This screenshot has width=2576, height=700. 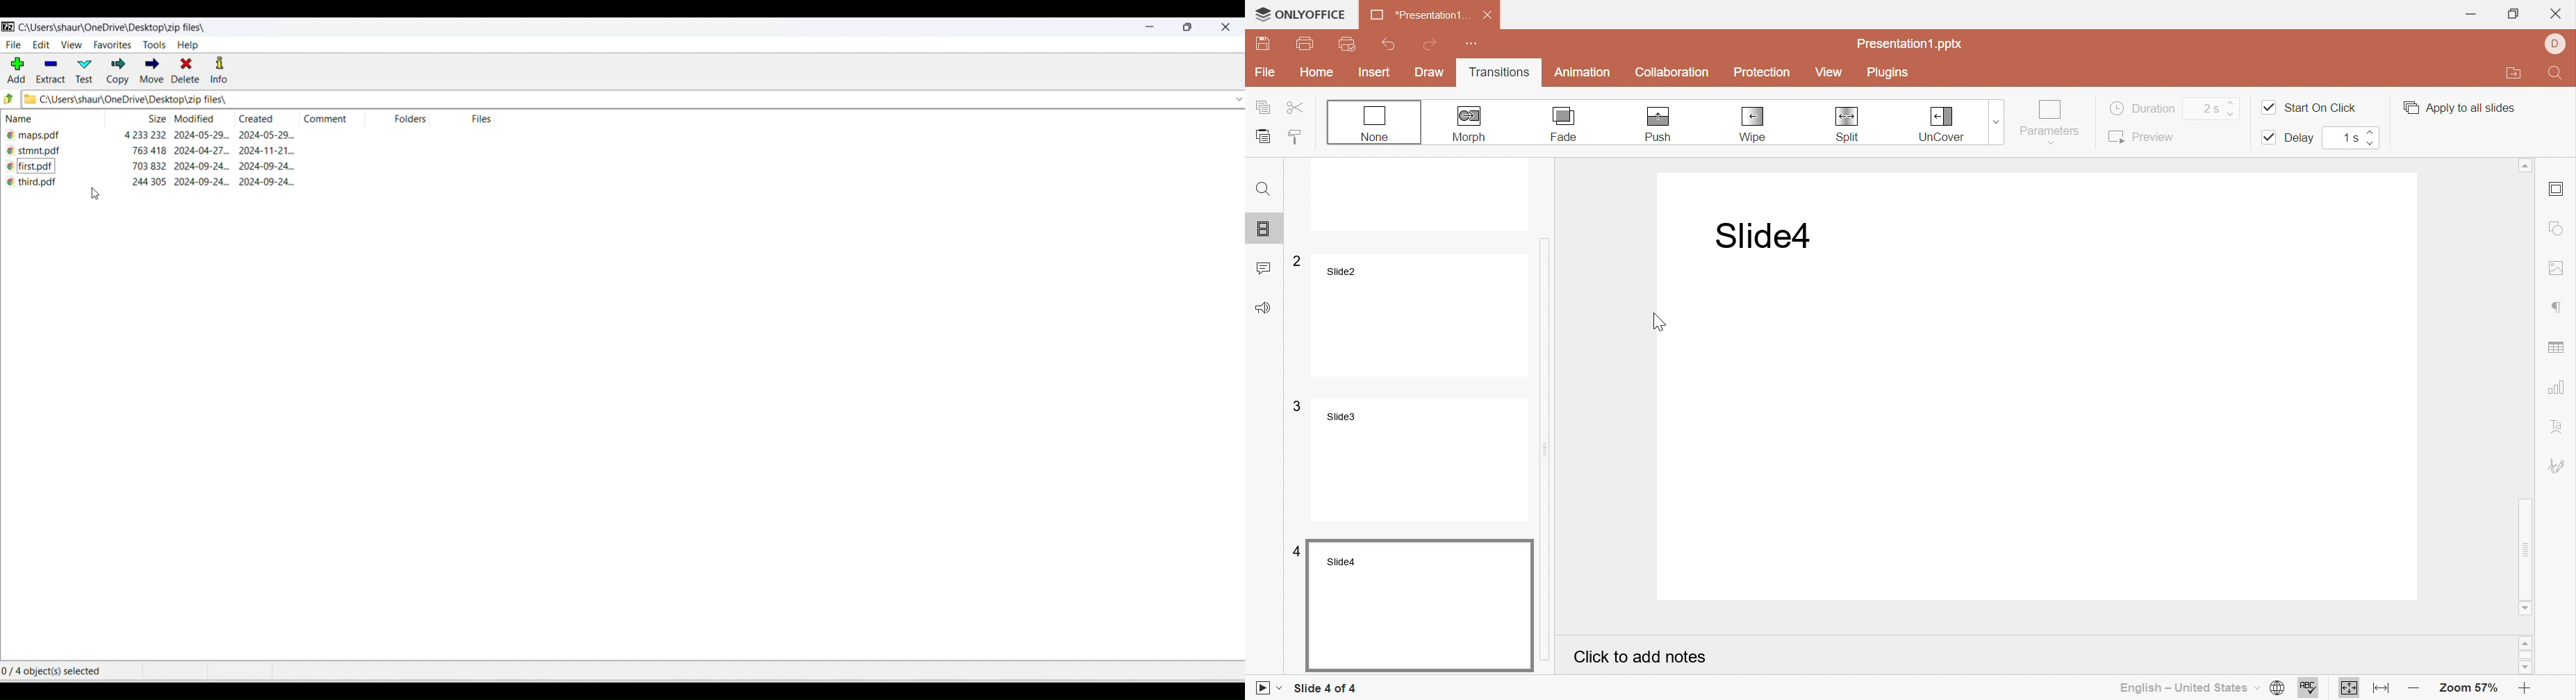 I want to click on Cursor, so click(x=1662, y=322).